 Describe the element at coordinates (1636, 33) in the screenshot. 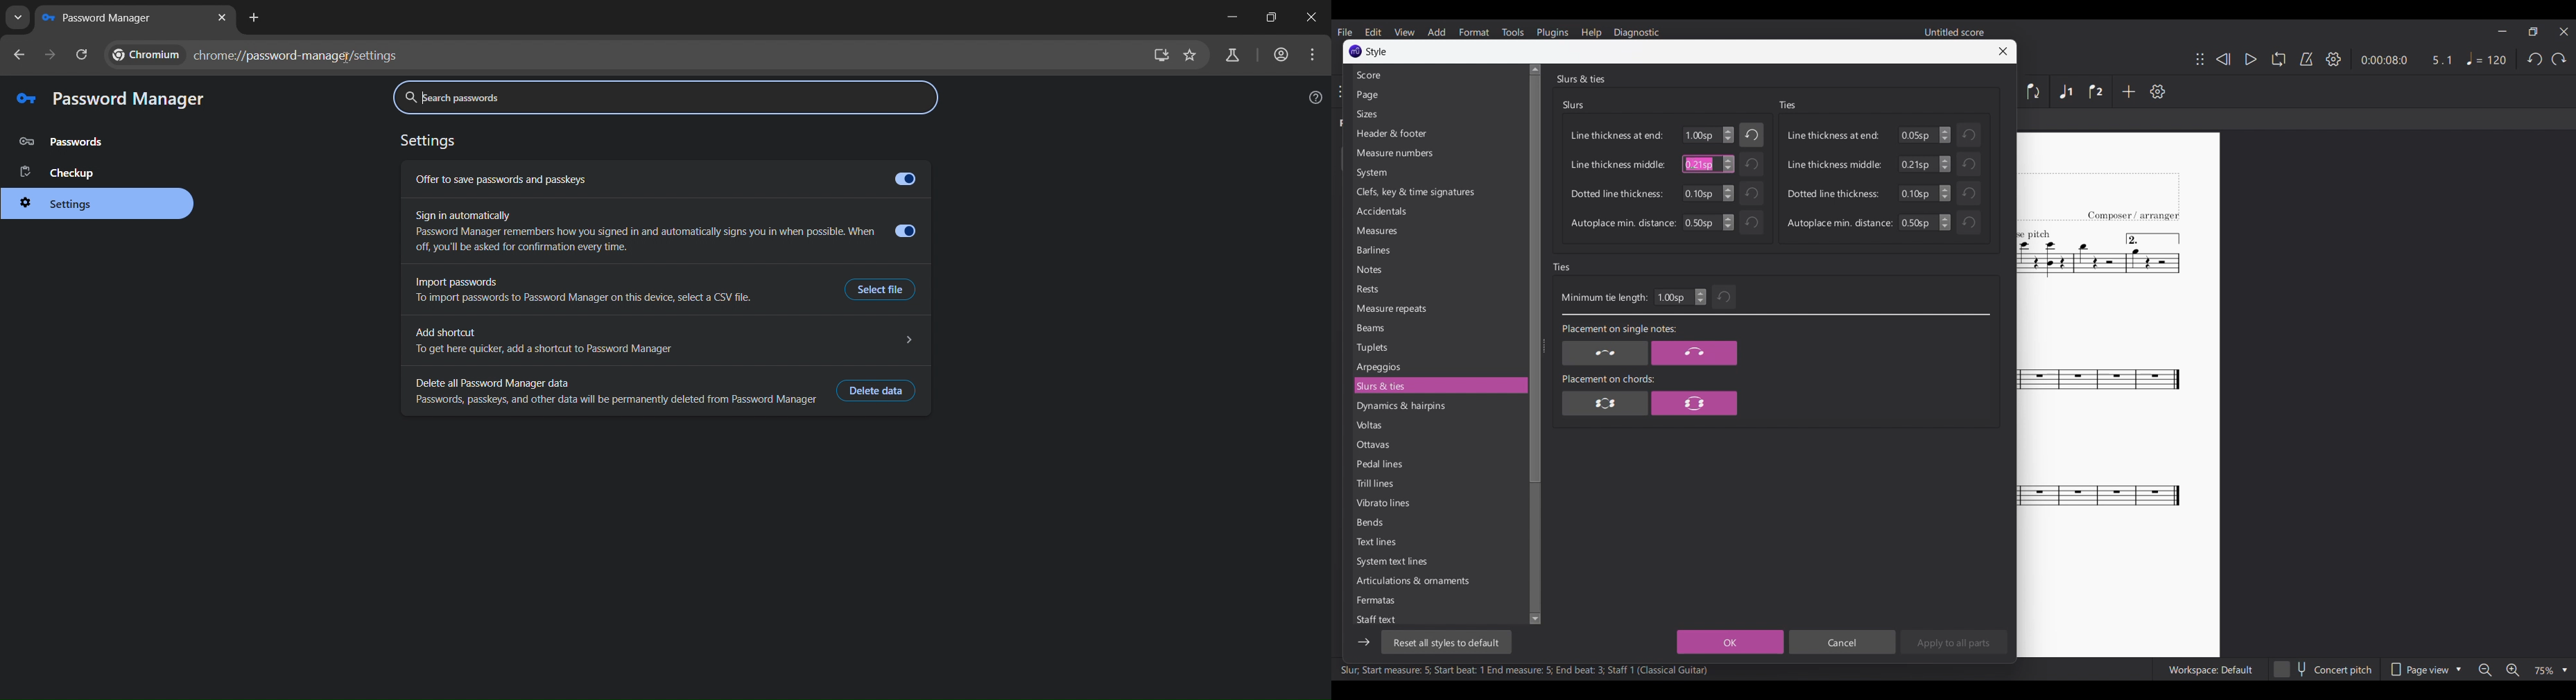

I see `Diagnostic menu` at that location.